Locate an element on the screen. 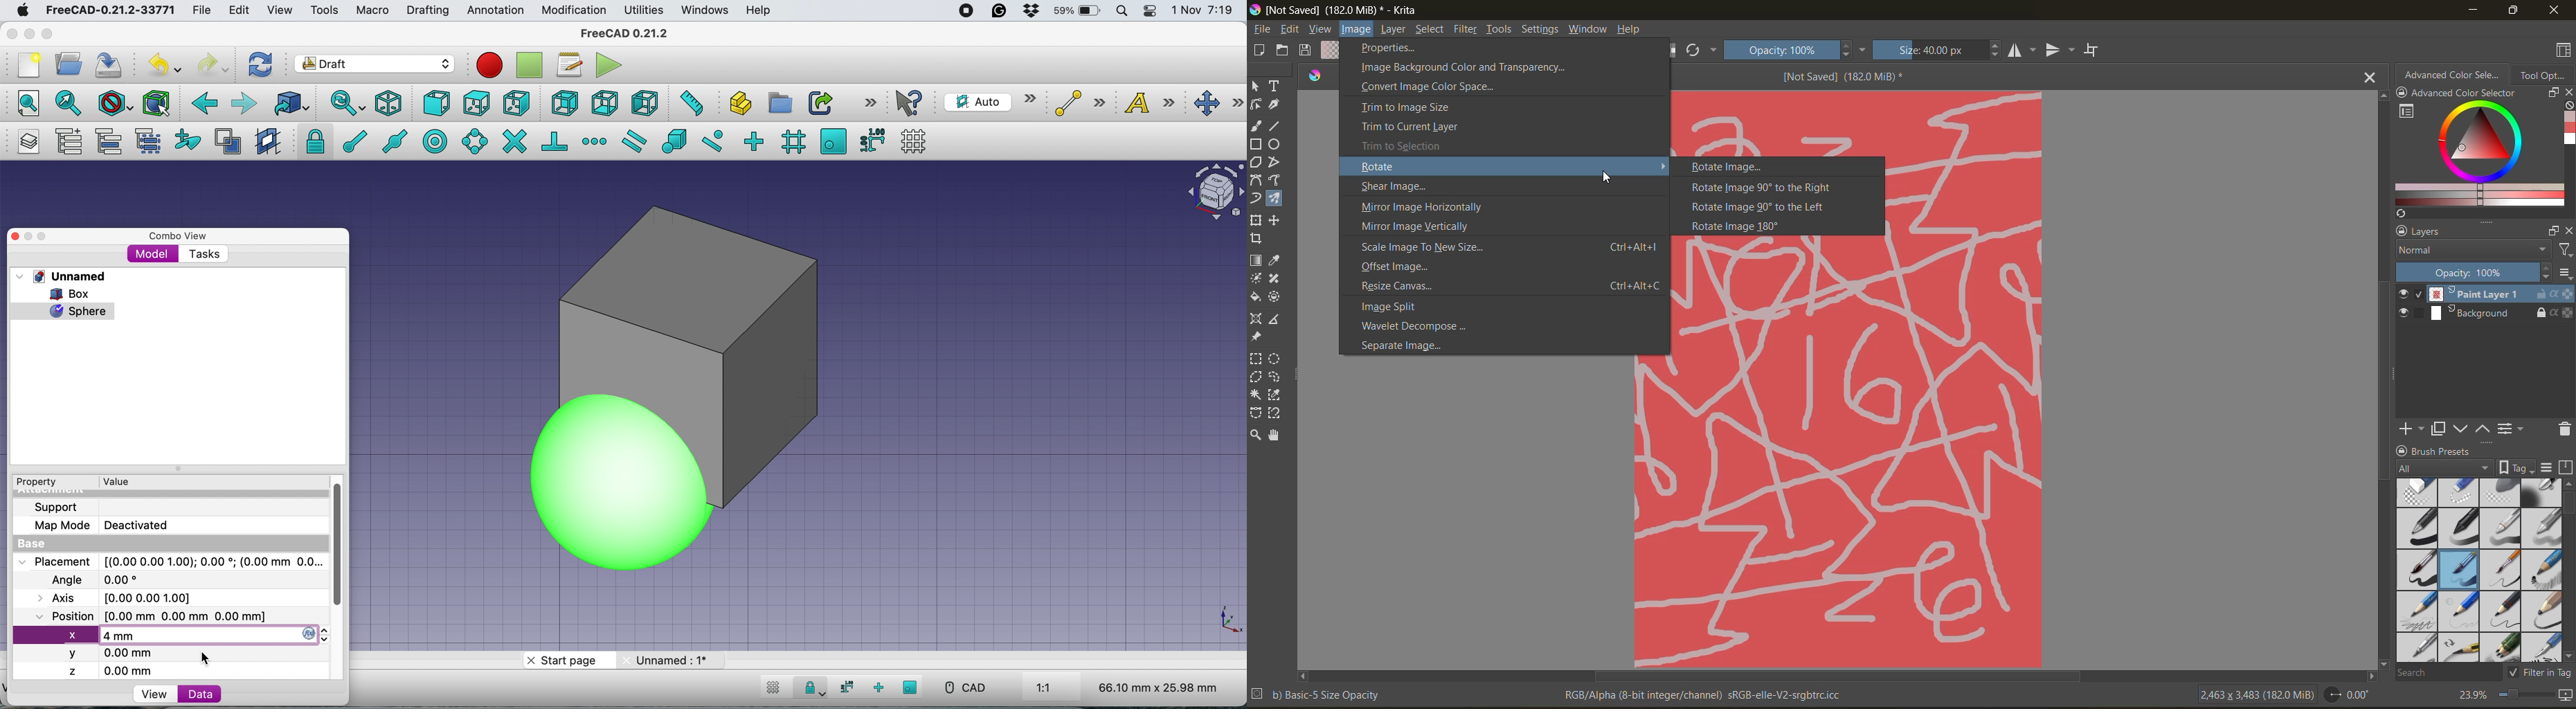 This screenshot has height=728, width=2576. map the canvas is located at coordinates (2564, 695).